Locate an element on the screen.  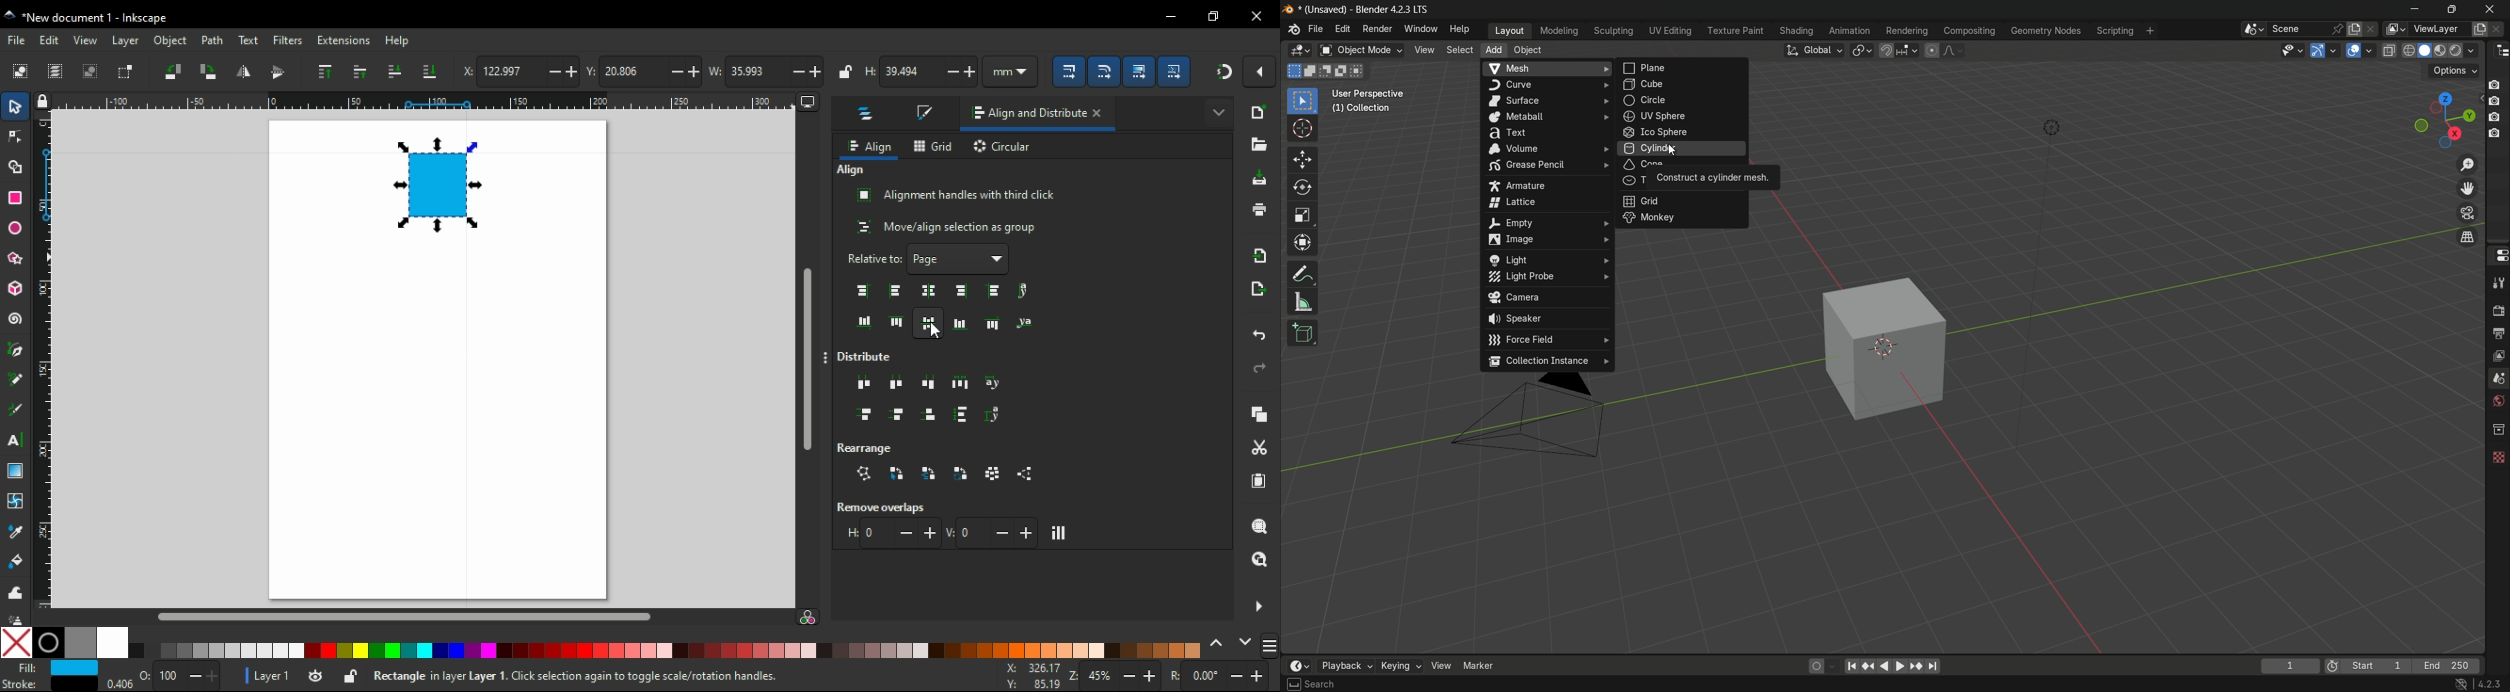
unsaved blender 4.2.3 lts is located at coordinates (1368, 8).